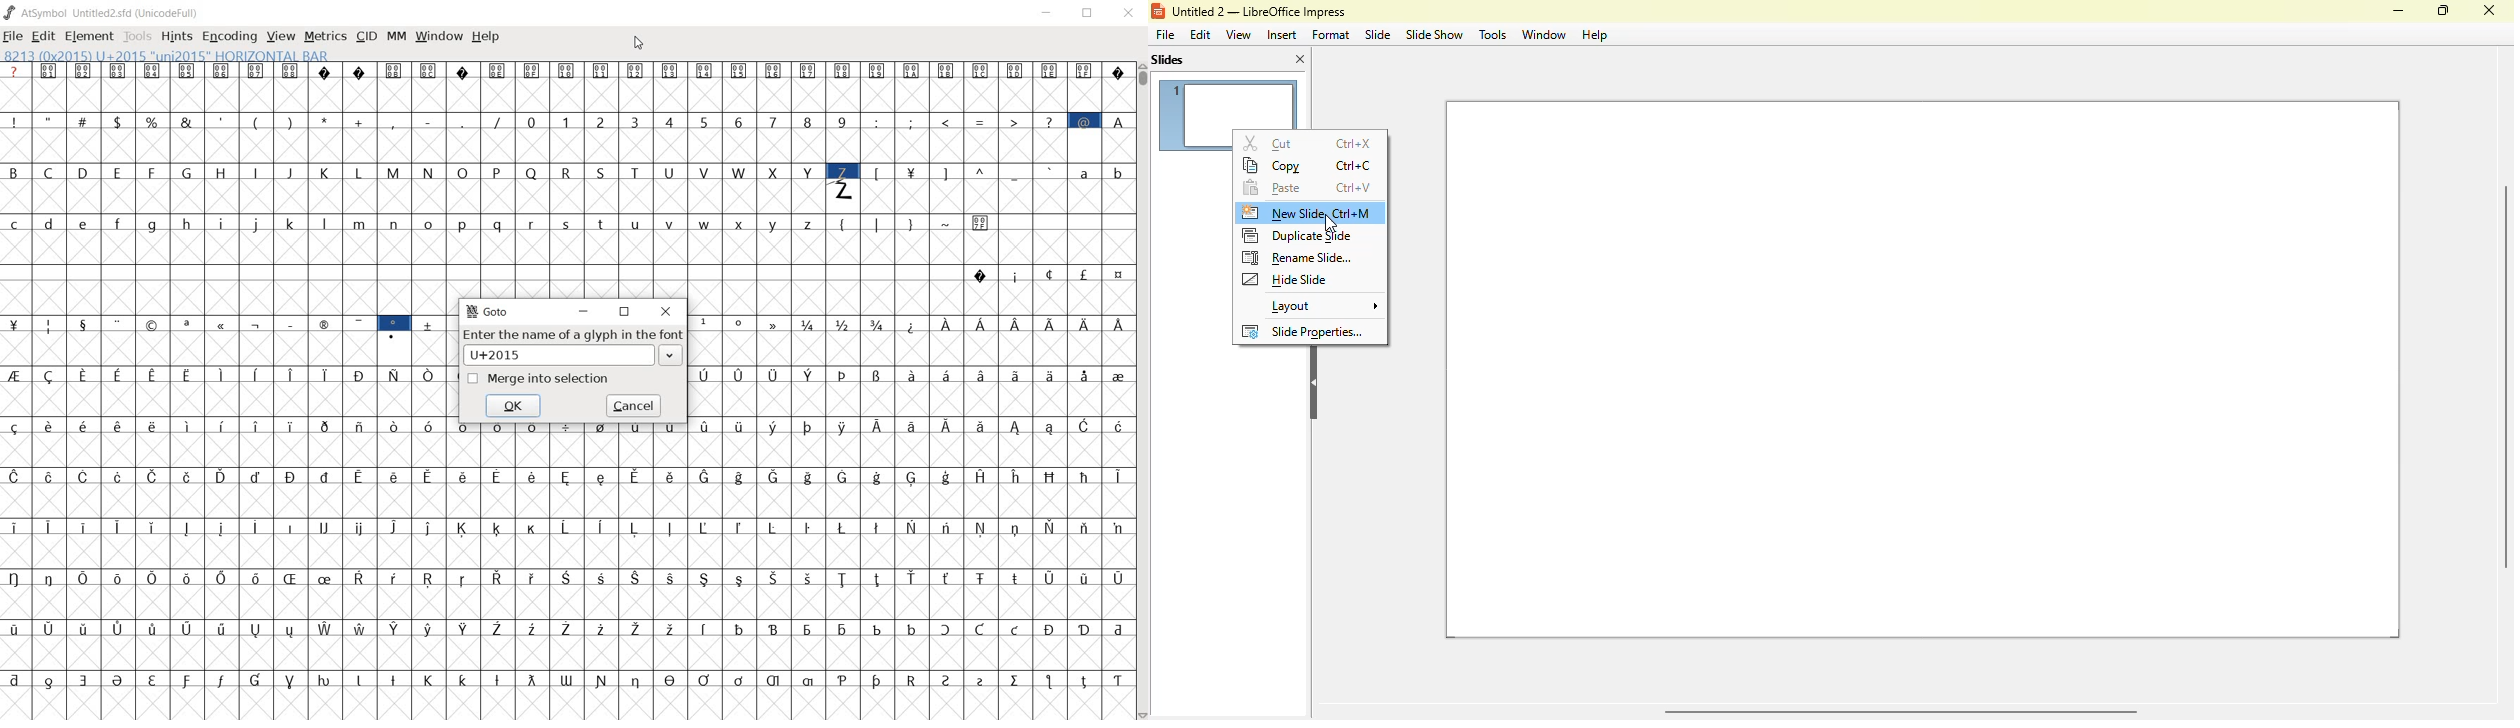 Image resolution: width=2520 pixels, height=728 pixels. What do you see at coordinates (1049, 13) in the screenshot?
I see `MINIMIZE` at bounding box center [1049, 13].